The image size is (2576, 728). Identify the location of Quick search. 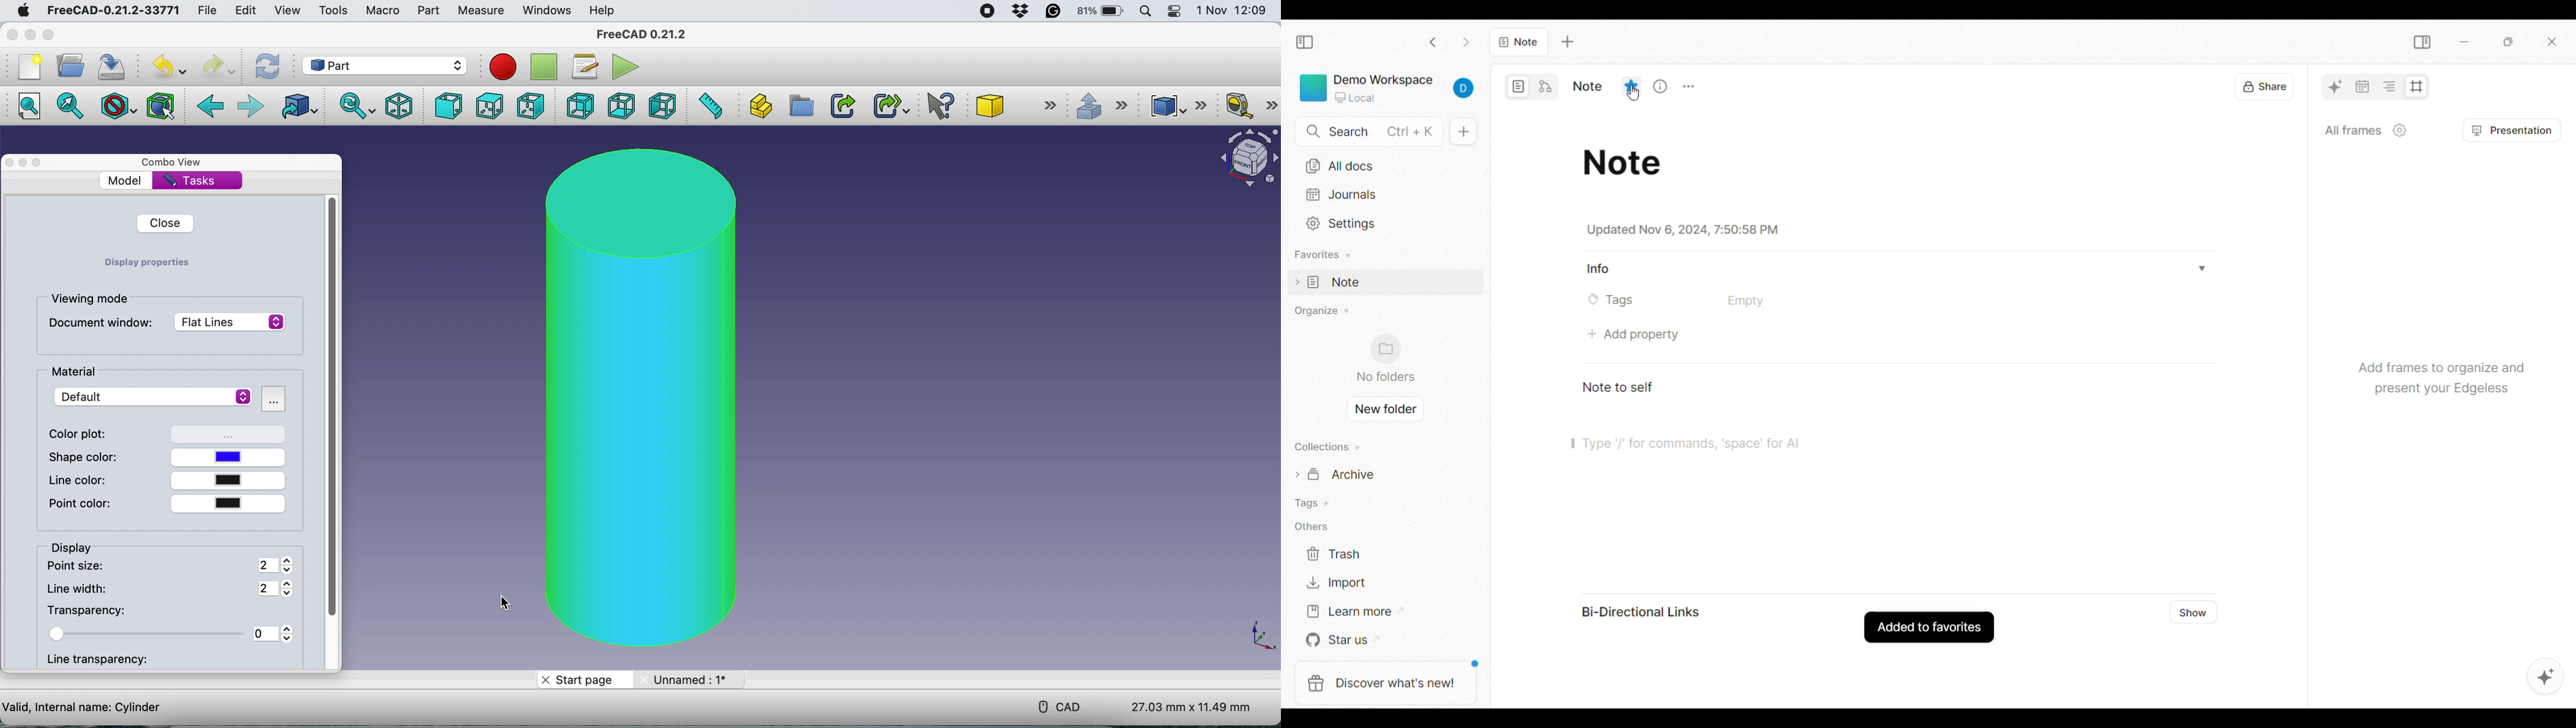
(1367, 131).